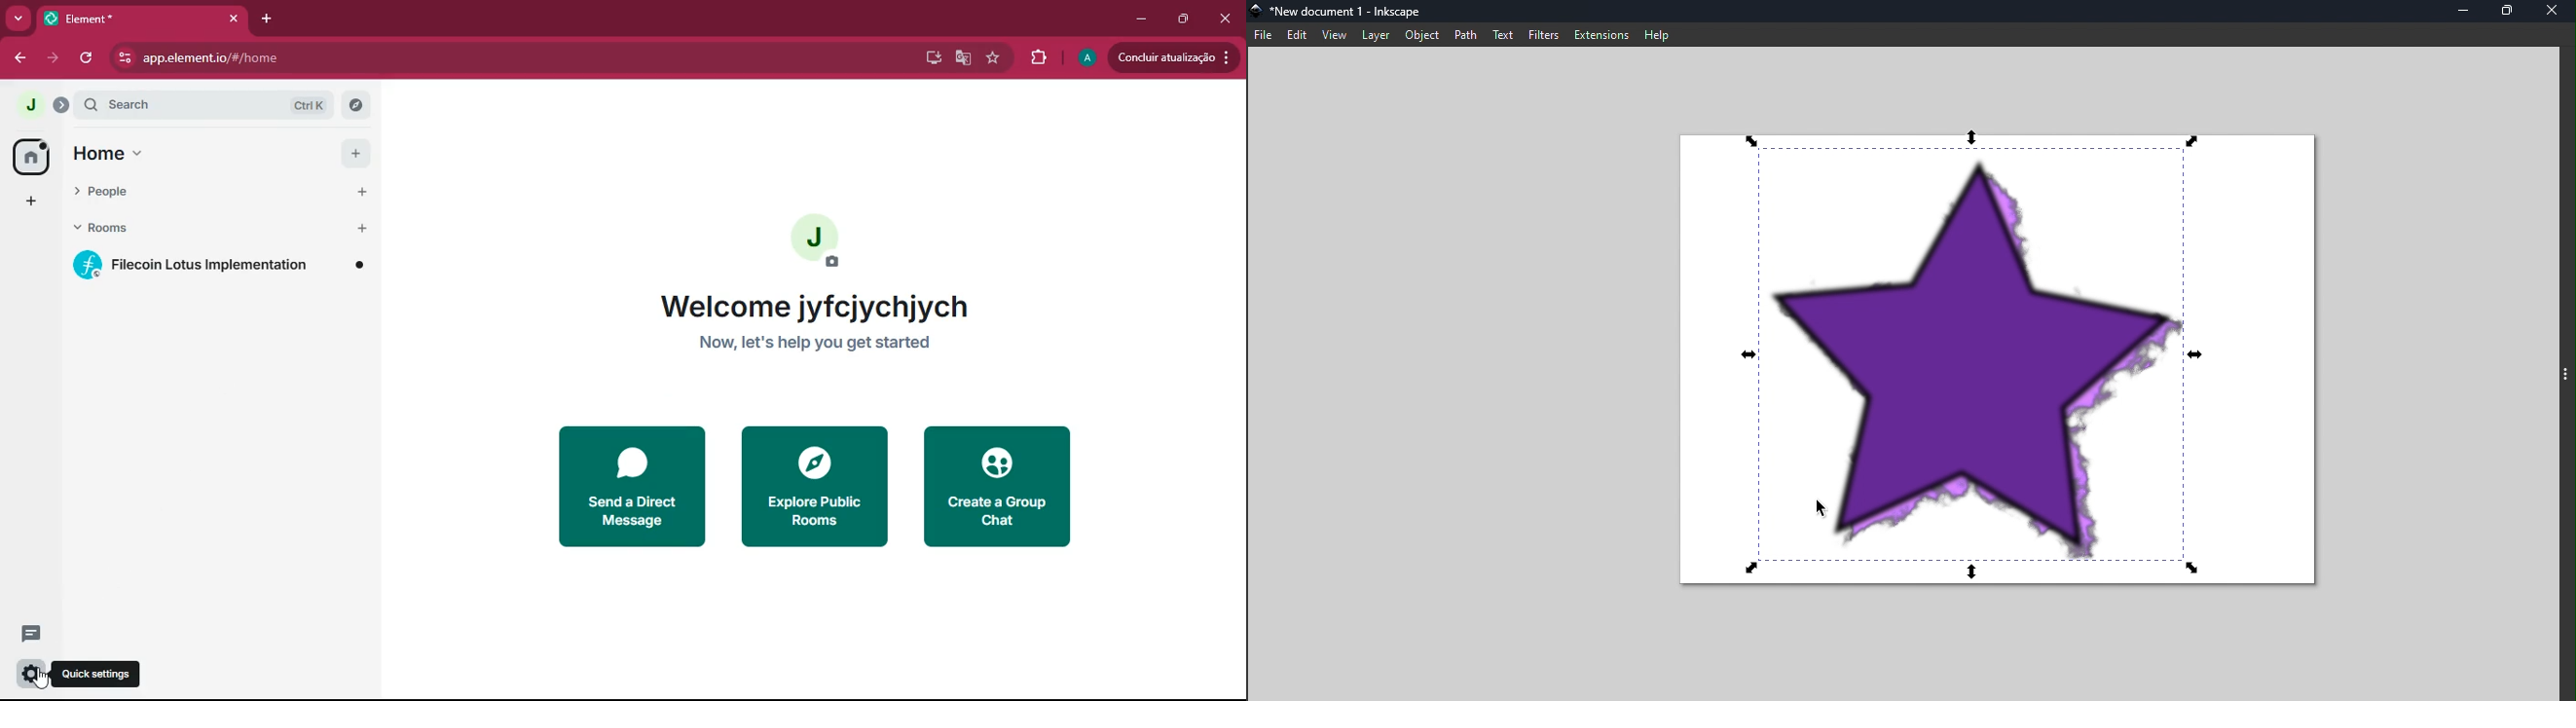 Image resolution: width=2576 pixels, height=728 pixels. I want to click on element, so click(141, 18).